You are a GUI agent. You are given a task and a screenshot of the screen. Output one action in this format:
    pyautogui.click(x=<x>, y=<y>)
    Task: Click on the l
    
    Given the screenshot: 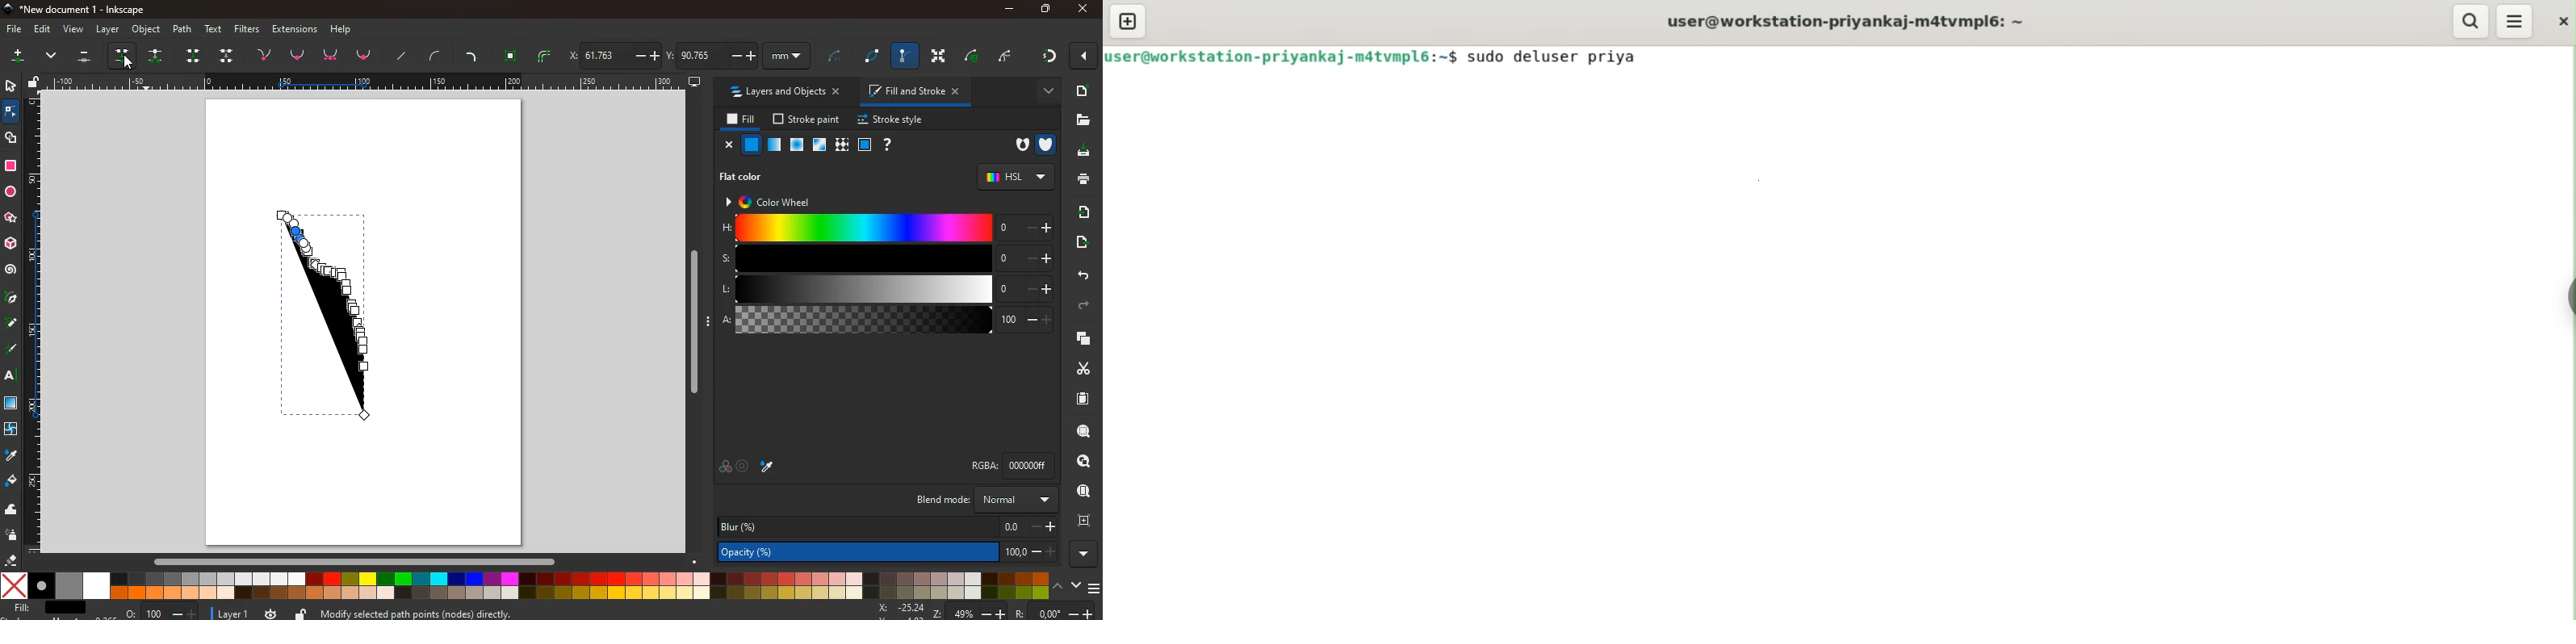 What is the action you would take?
    pyautogui.click(x=883, y=289)
    